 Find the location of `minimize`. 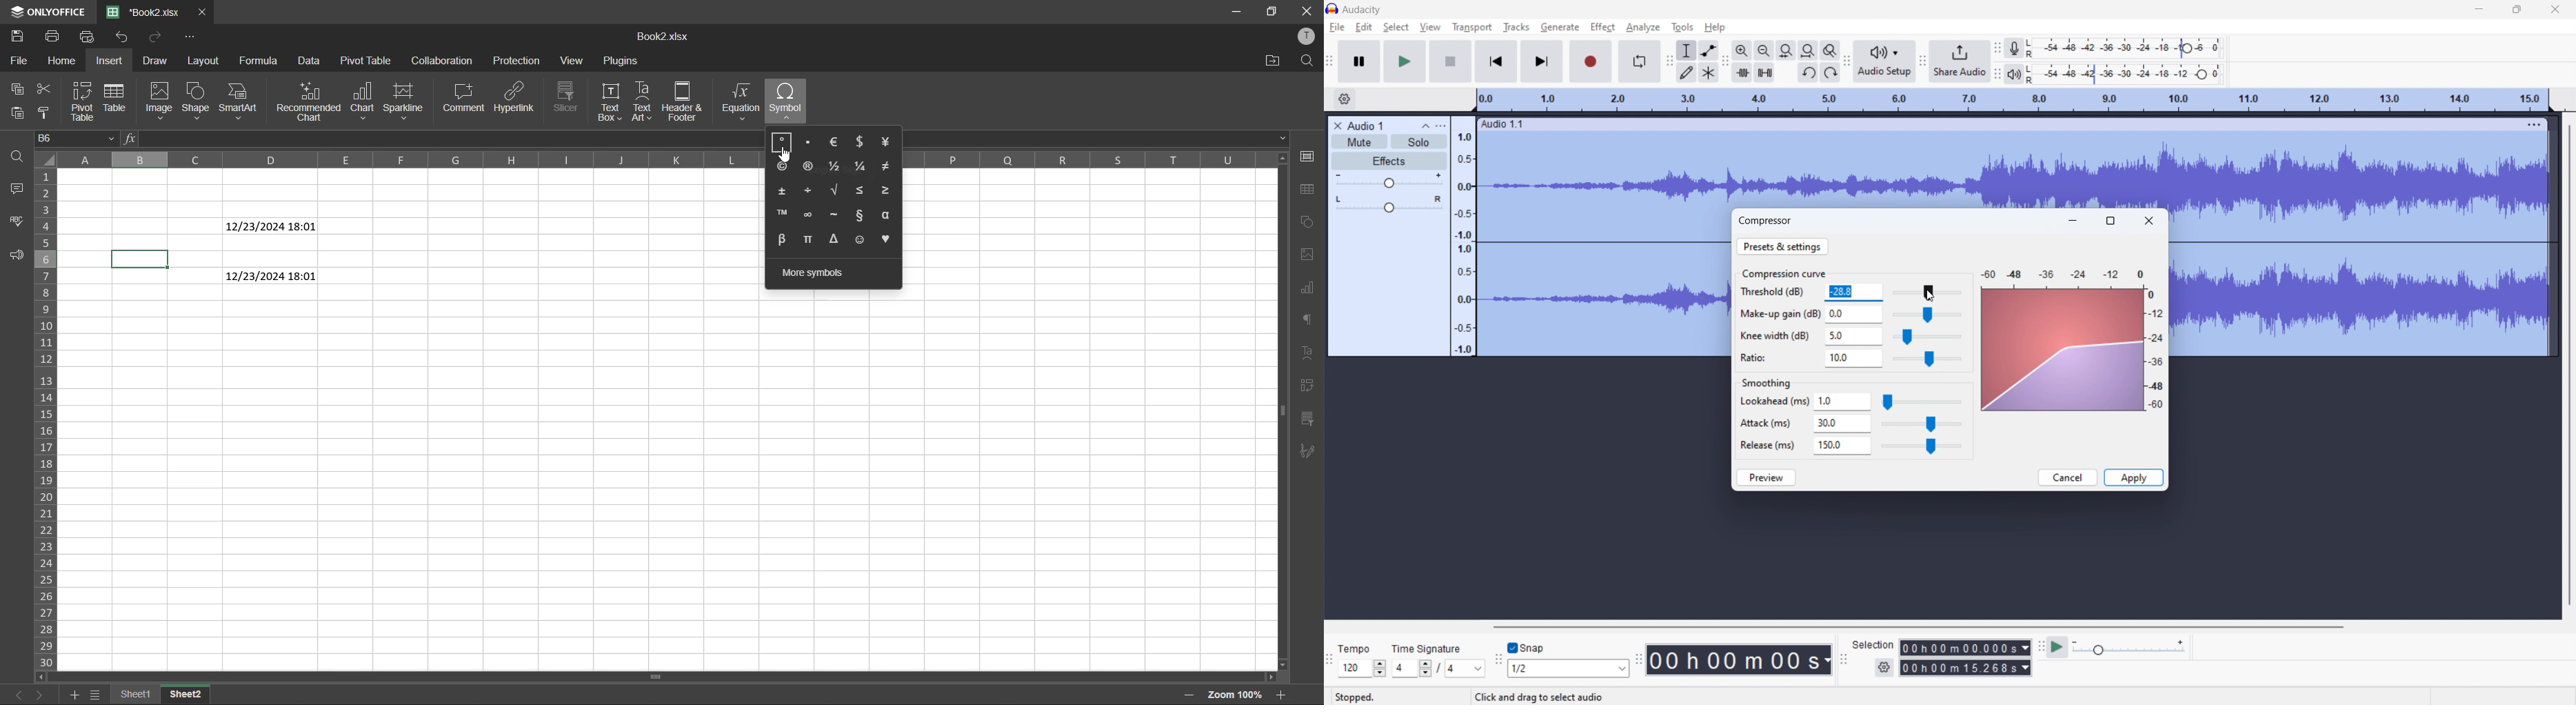

minimize is located at coordinates (2074, 220).